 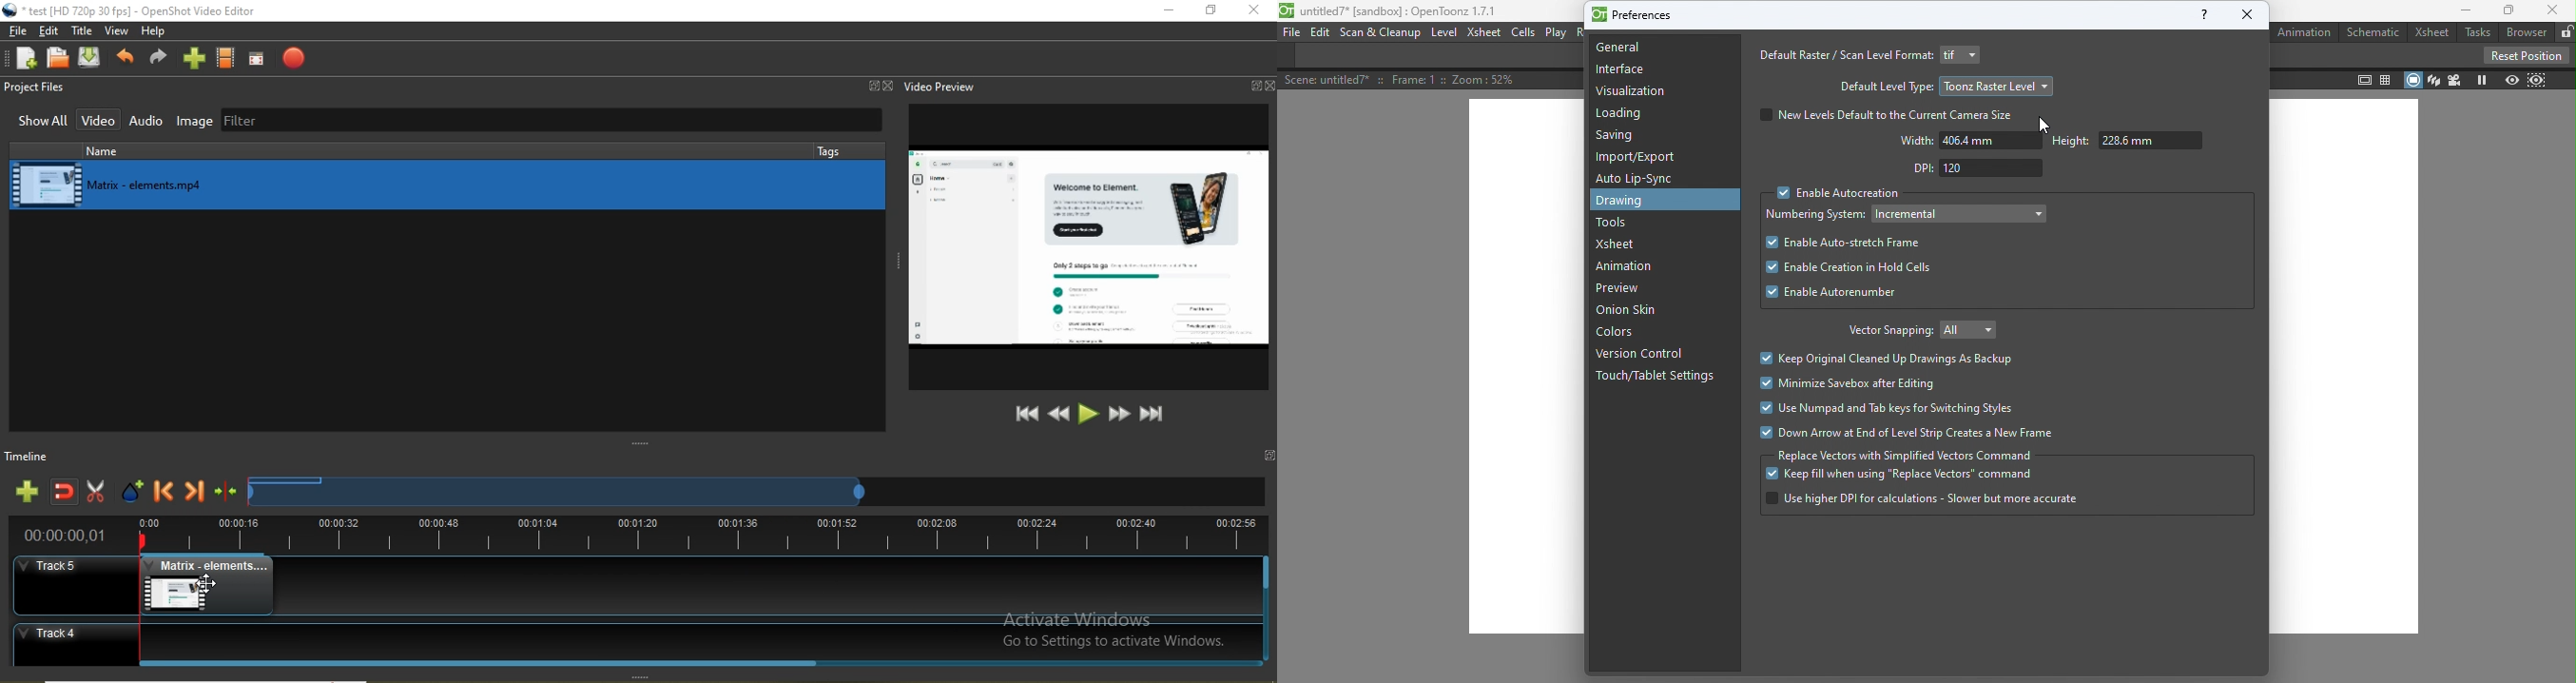 What do you see at coordinates (557, 494) in the screenshot?
I see `Timeline scrub` at bounding box center [557, 494].